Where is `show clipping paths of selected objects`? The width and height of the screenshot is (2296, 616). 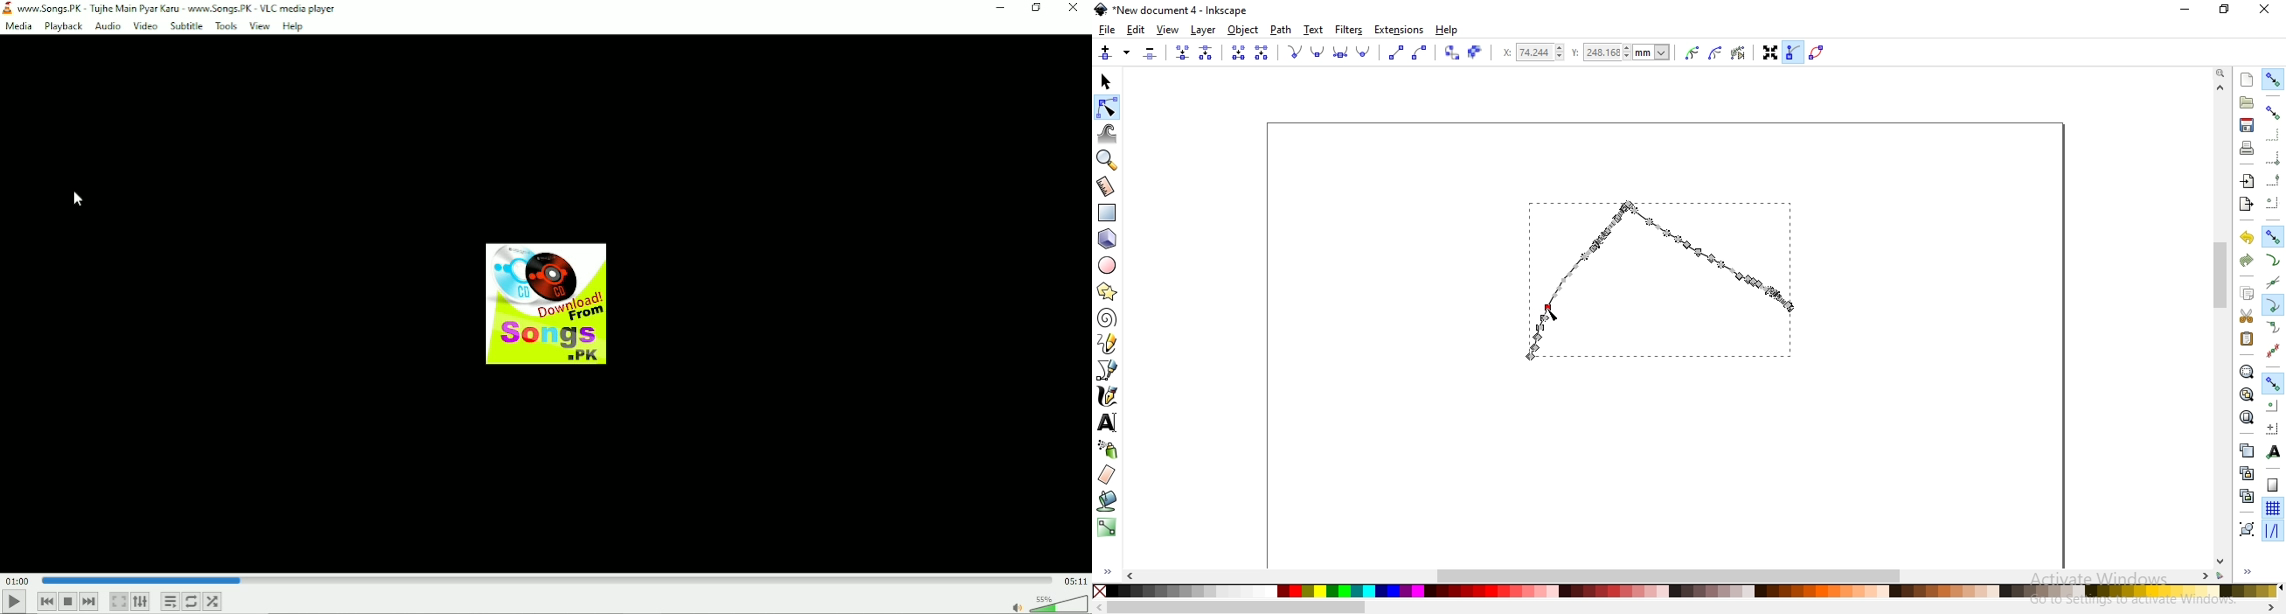 show clipping paths of selected objects is located at coordinates (1693, 53).